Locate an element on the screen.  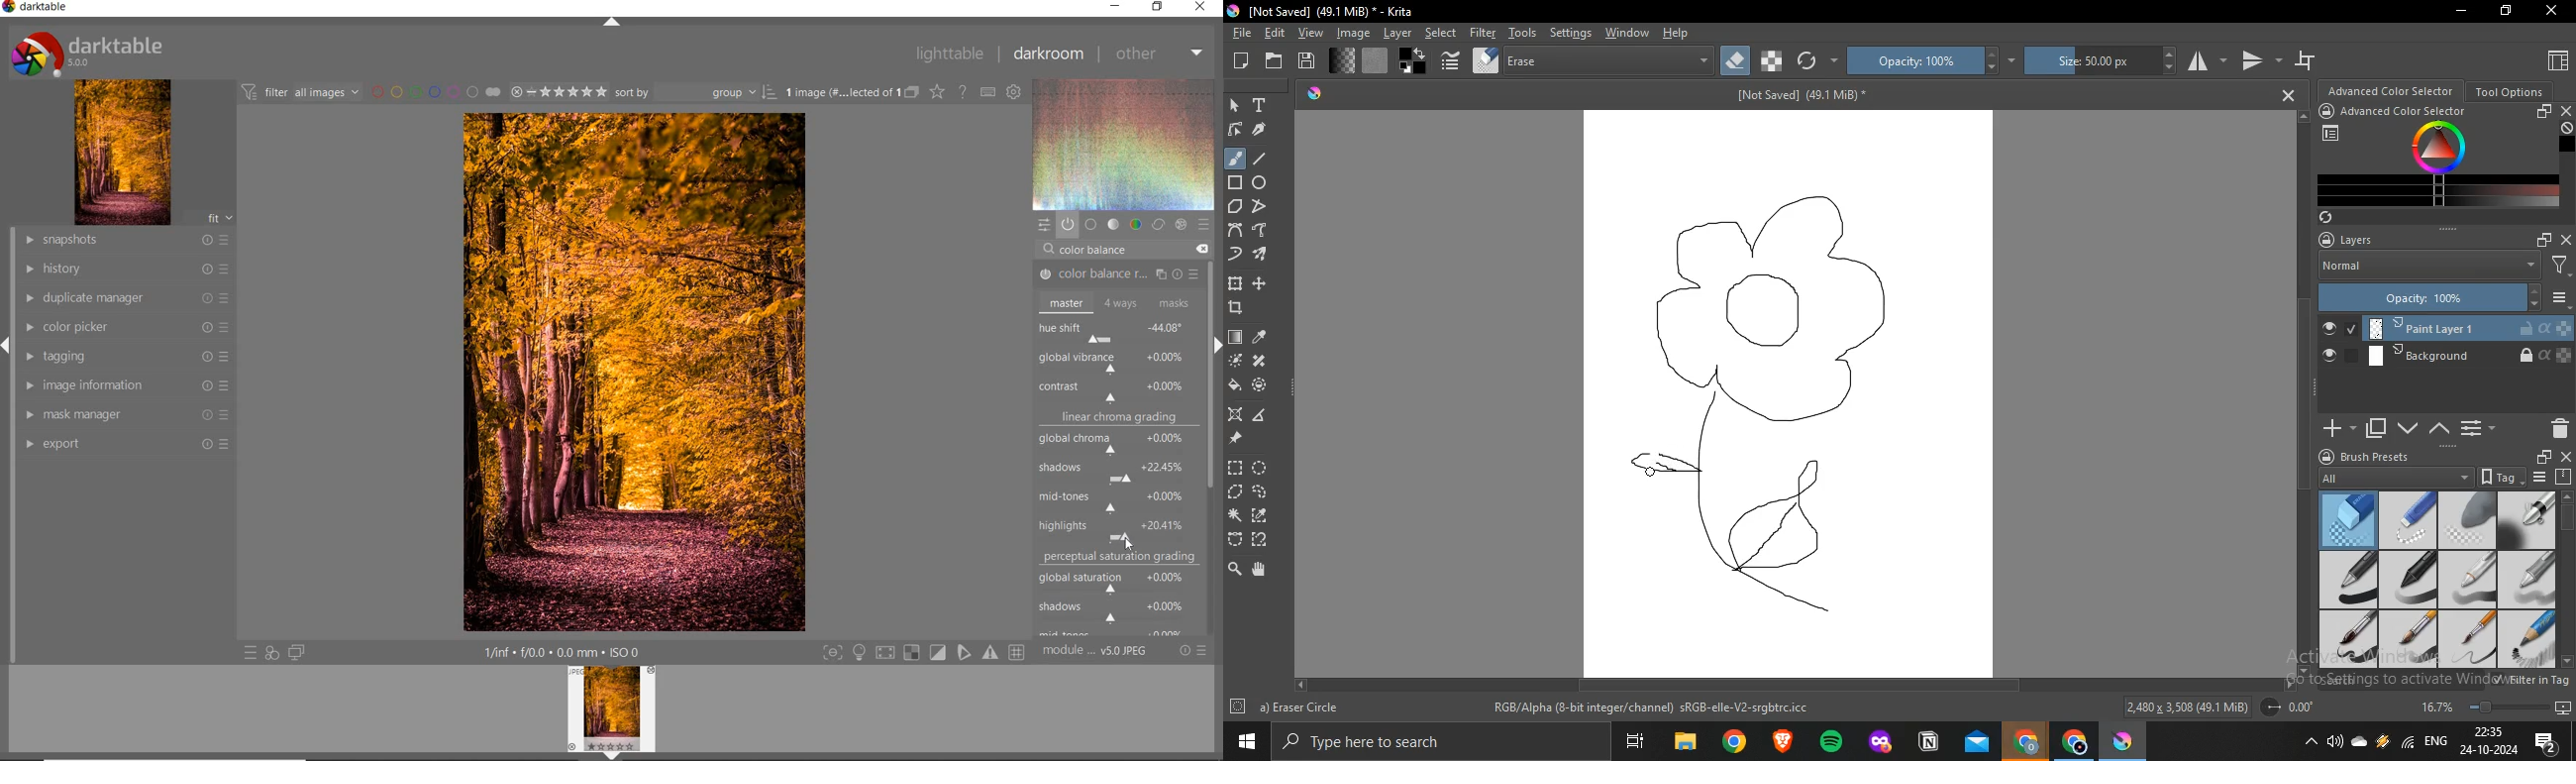
COLOR BALANCE is located at coordinates (1098, 250).